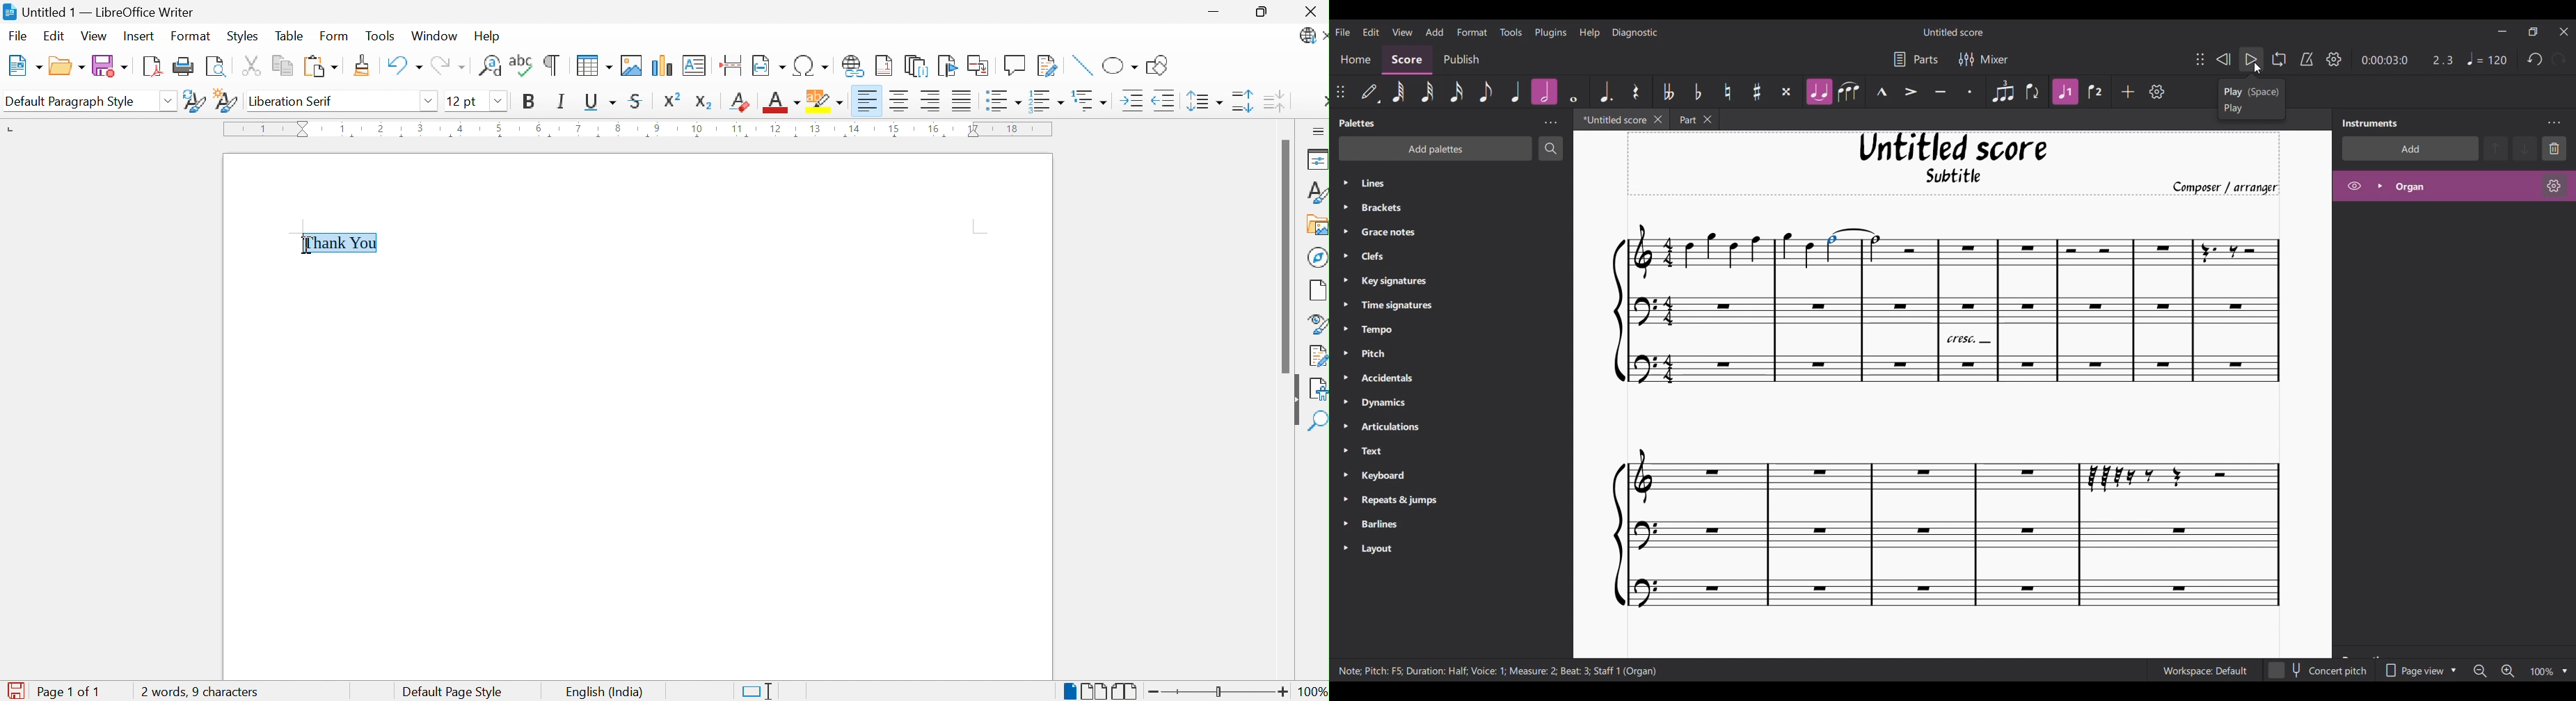  What do you see at coordinates (2525, 148) in the screenshot?
I see `Move selection down` at bounding box center [2525, 148].